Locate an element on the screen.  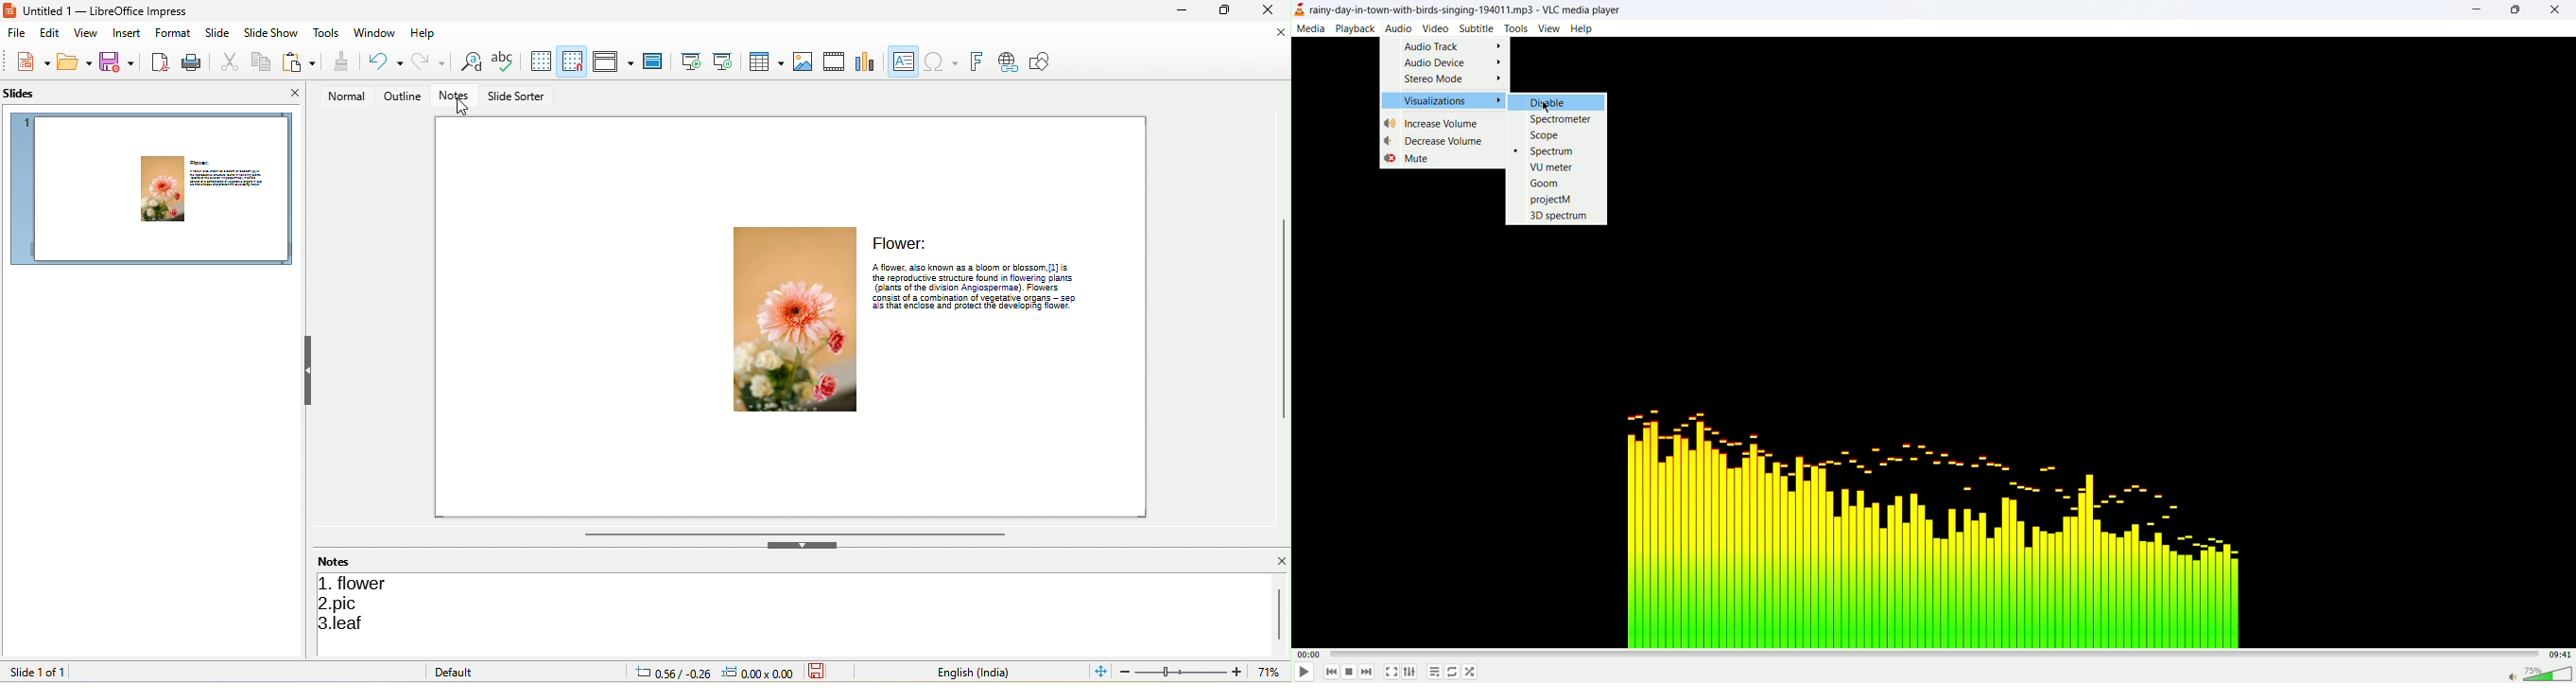
extended settings is located at coordinates (1412, 672).